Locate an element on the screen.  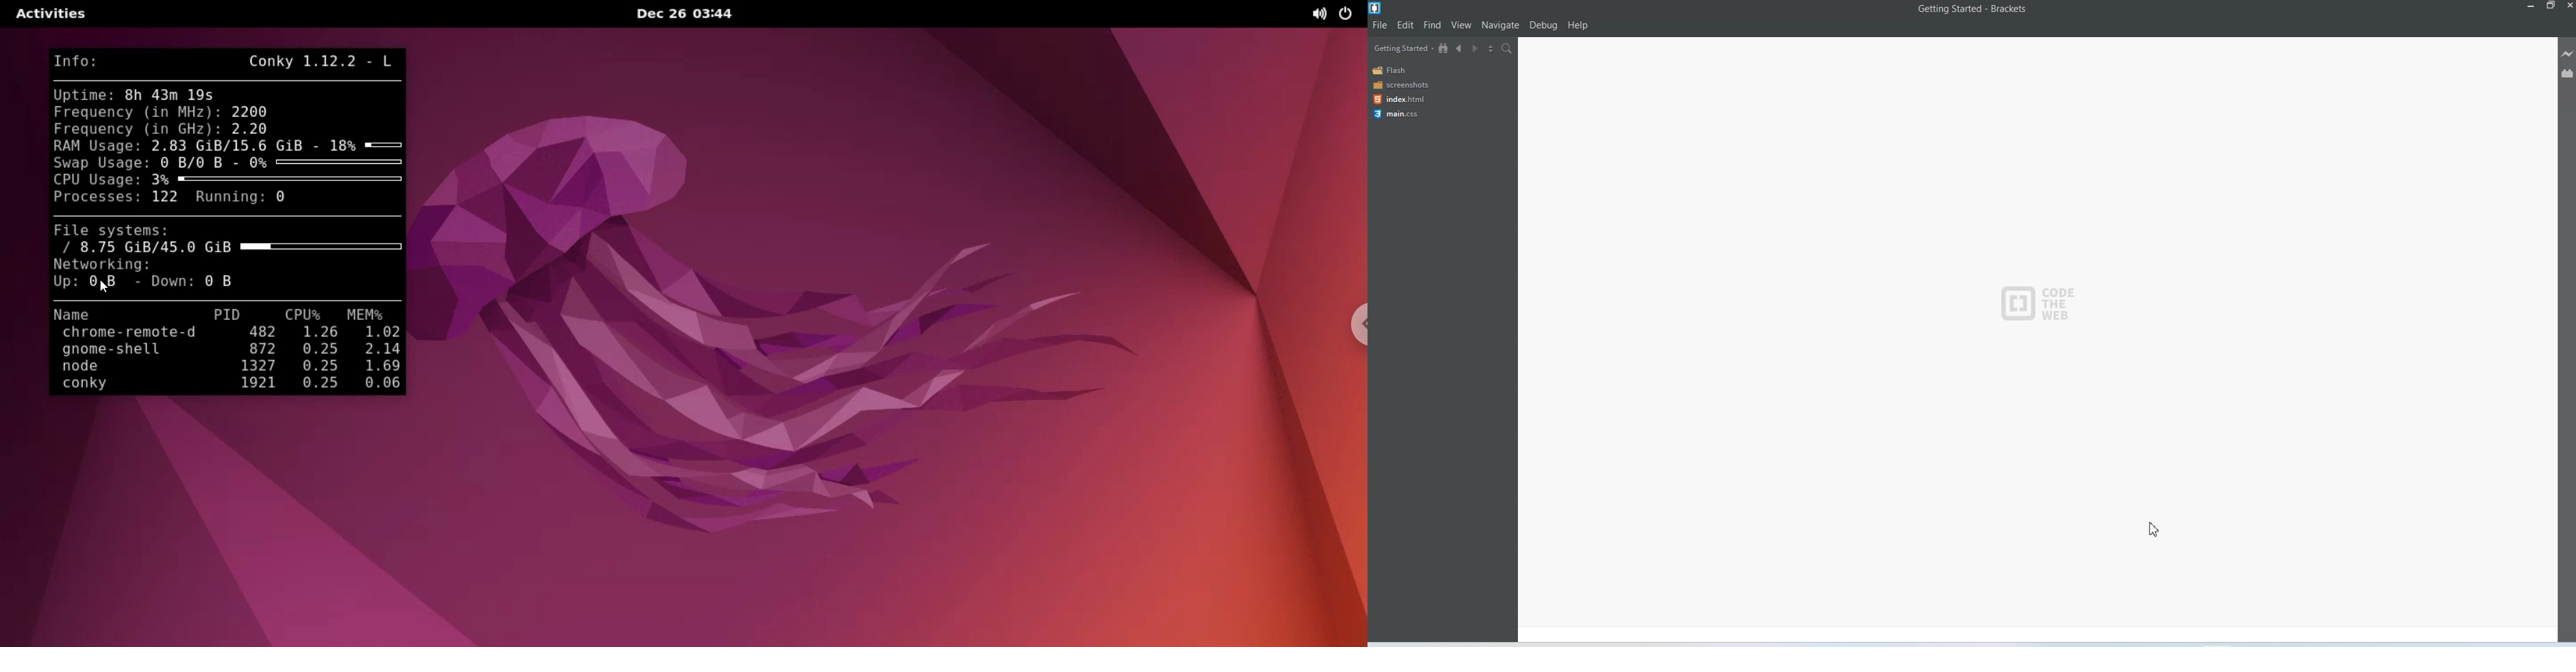
Help is located at coordinates (1578, 26).